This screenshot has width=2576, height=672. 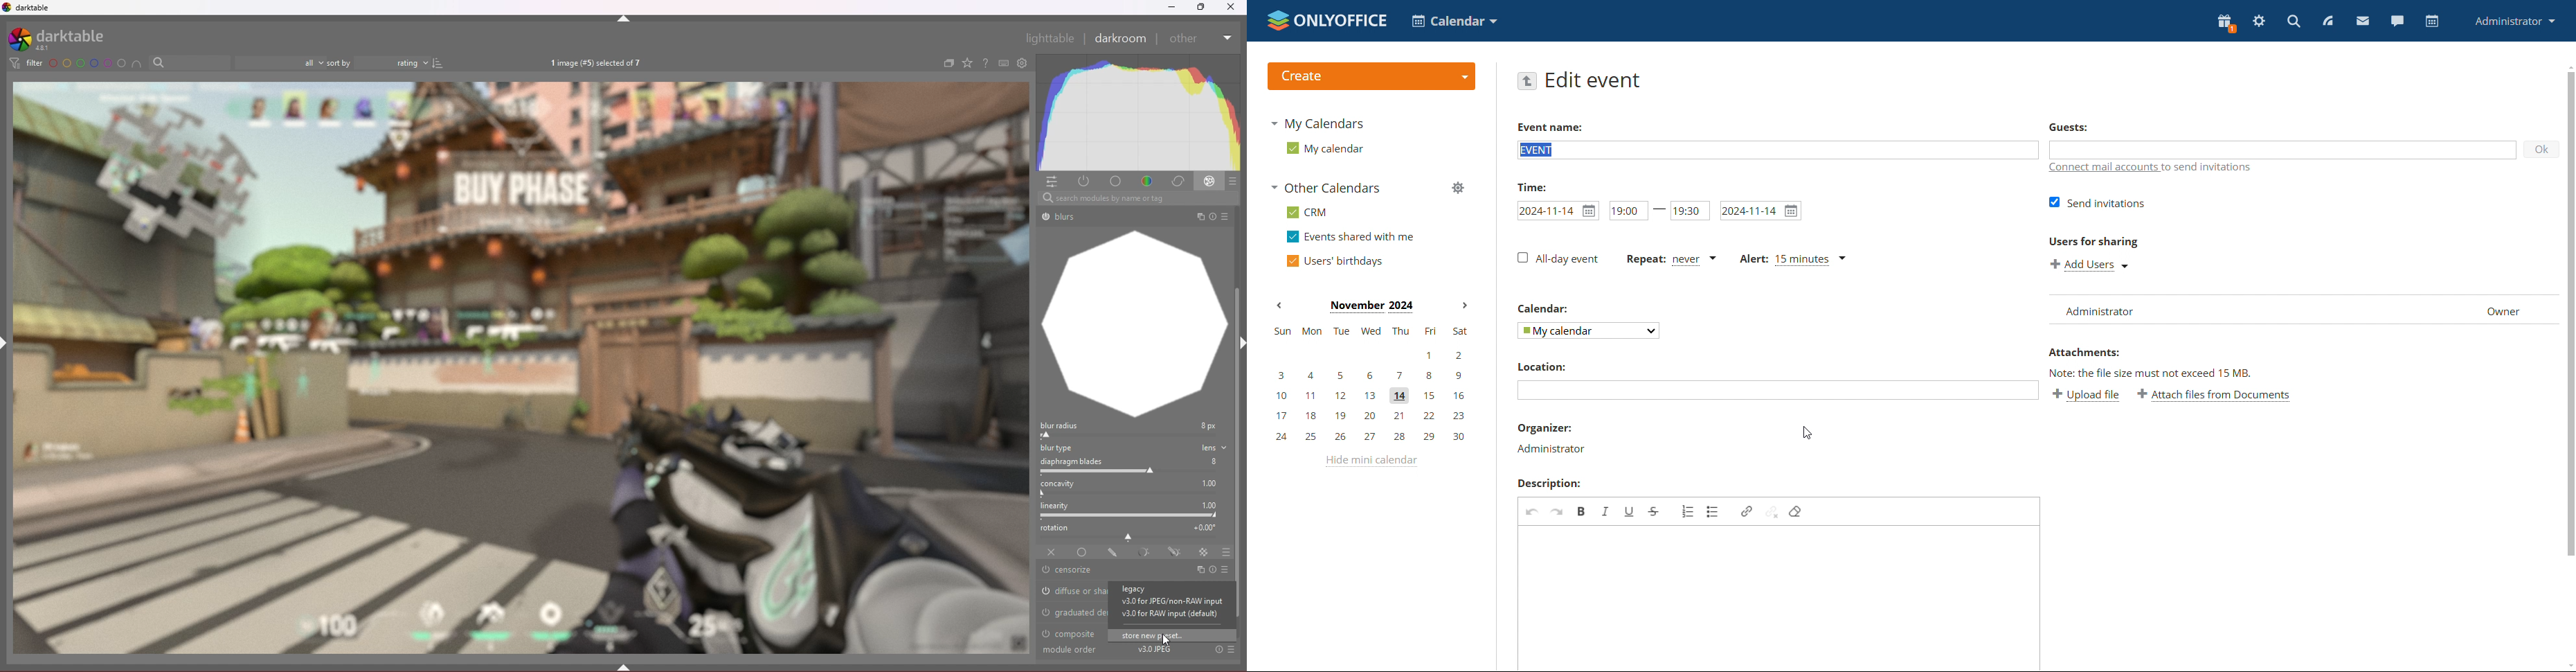 I want to click on diffuse or sharpen, so click(x=1074, y=592).